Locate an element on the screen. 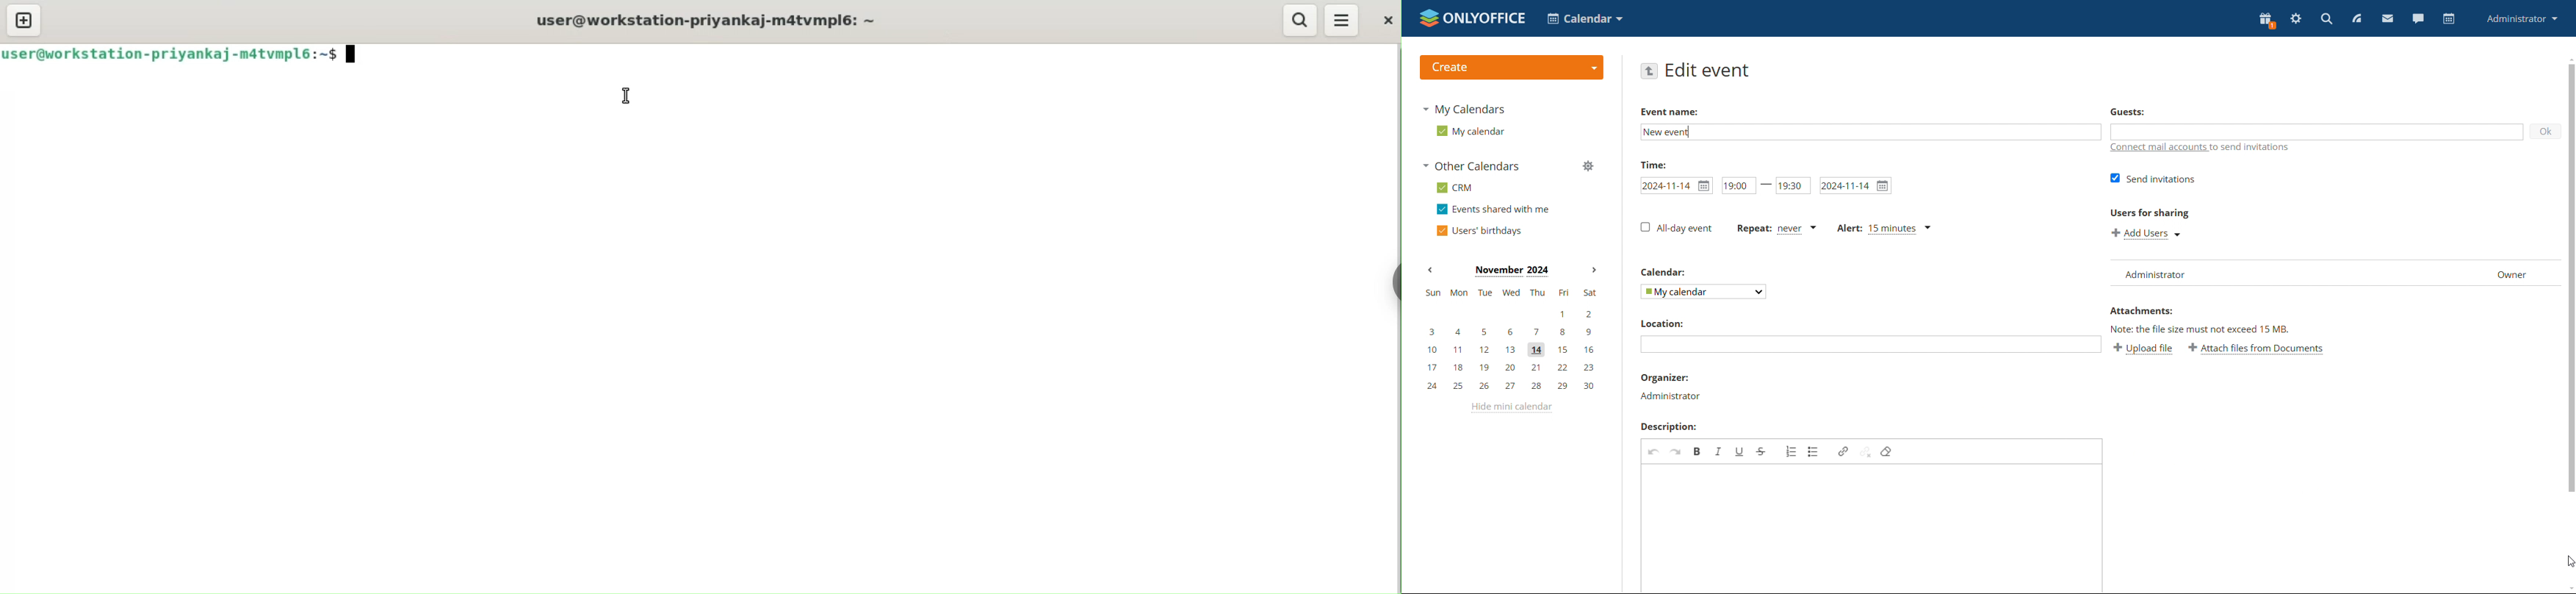  scroll down is located at coordinates (2569, 589).